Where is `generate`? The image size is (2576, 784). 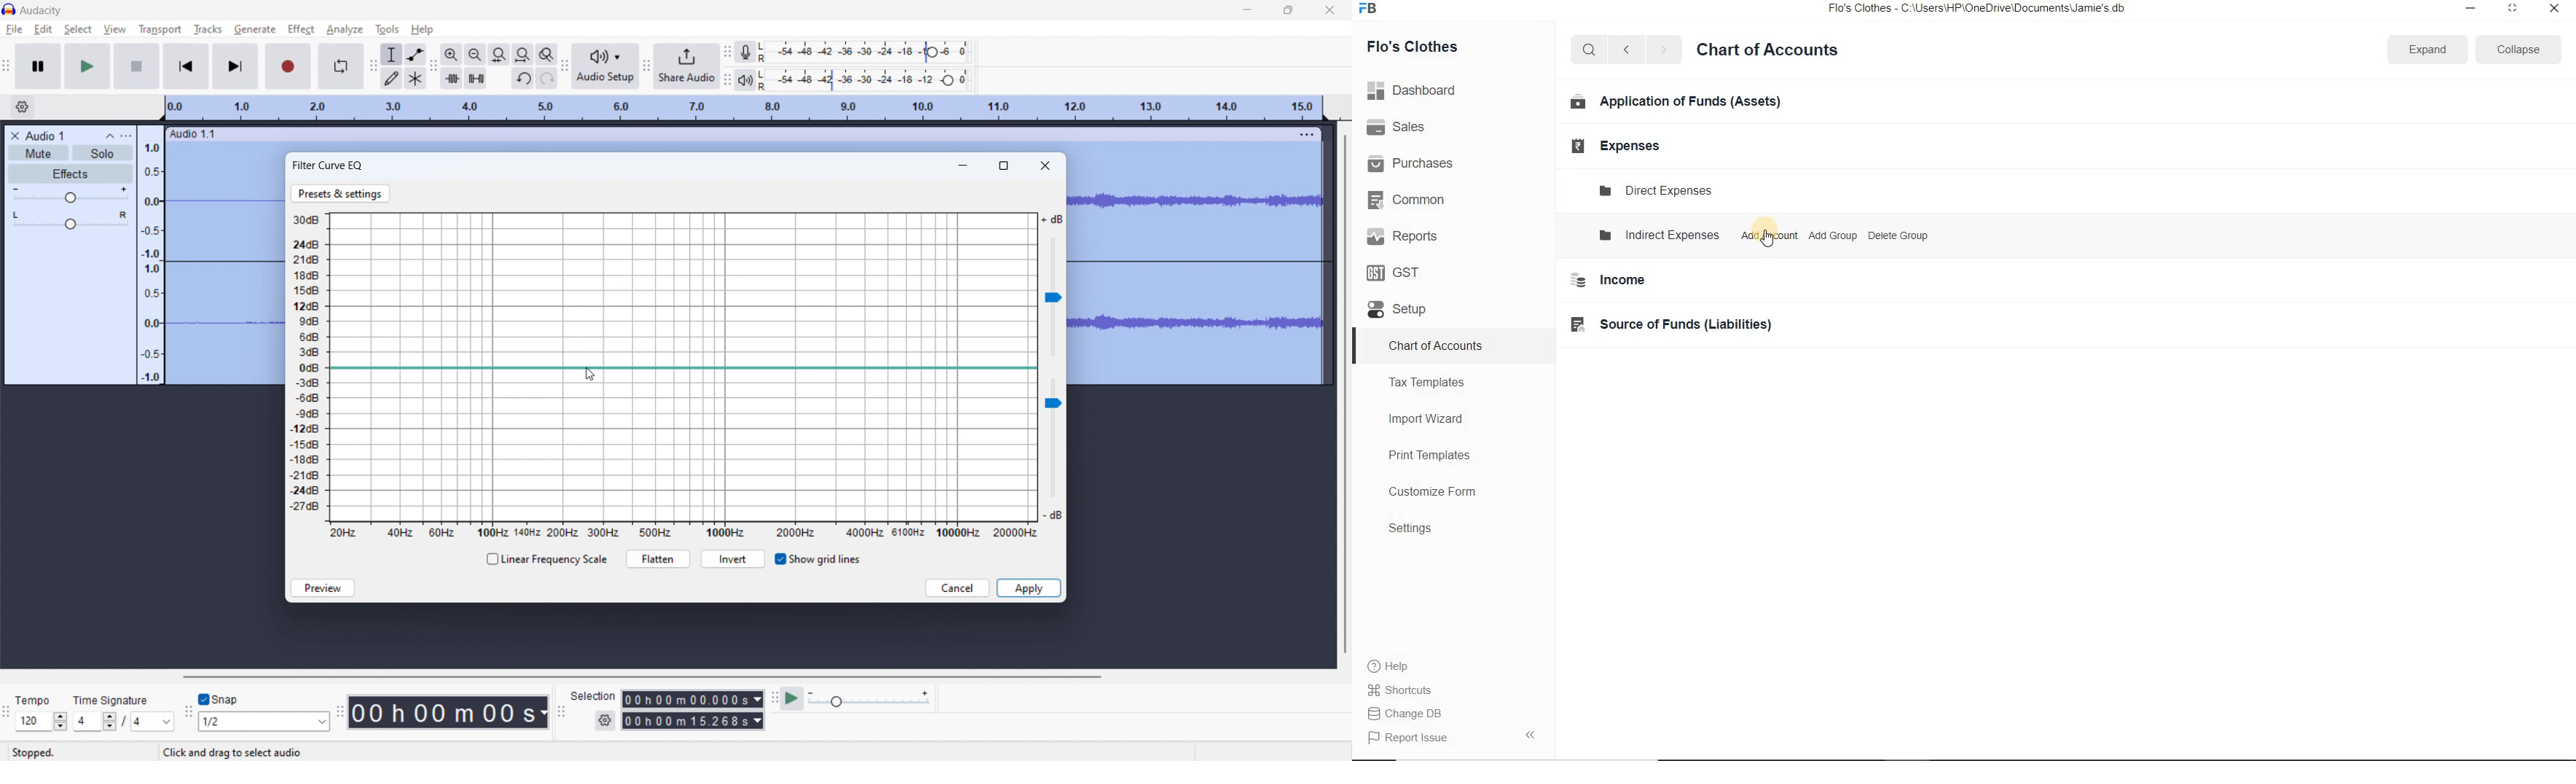 generate is located at coordinates (255, 29).